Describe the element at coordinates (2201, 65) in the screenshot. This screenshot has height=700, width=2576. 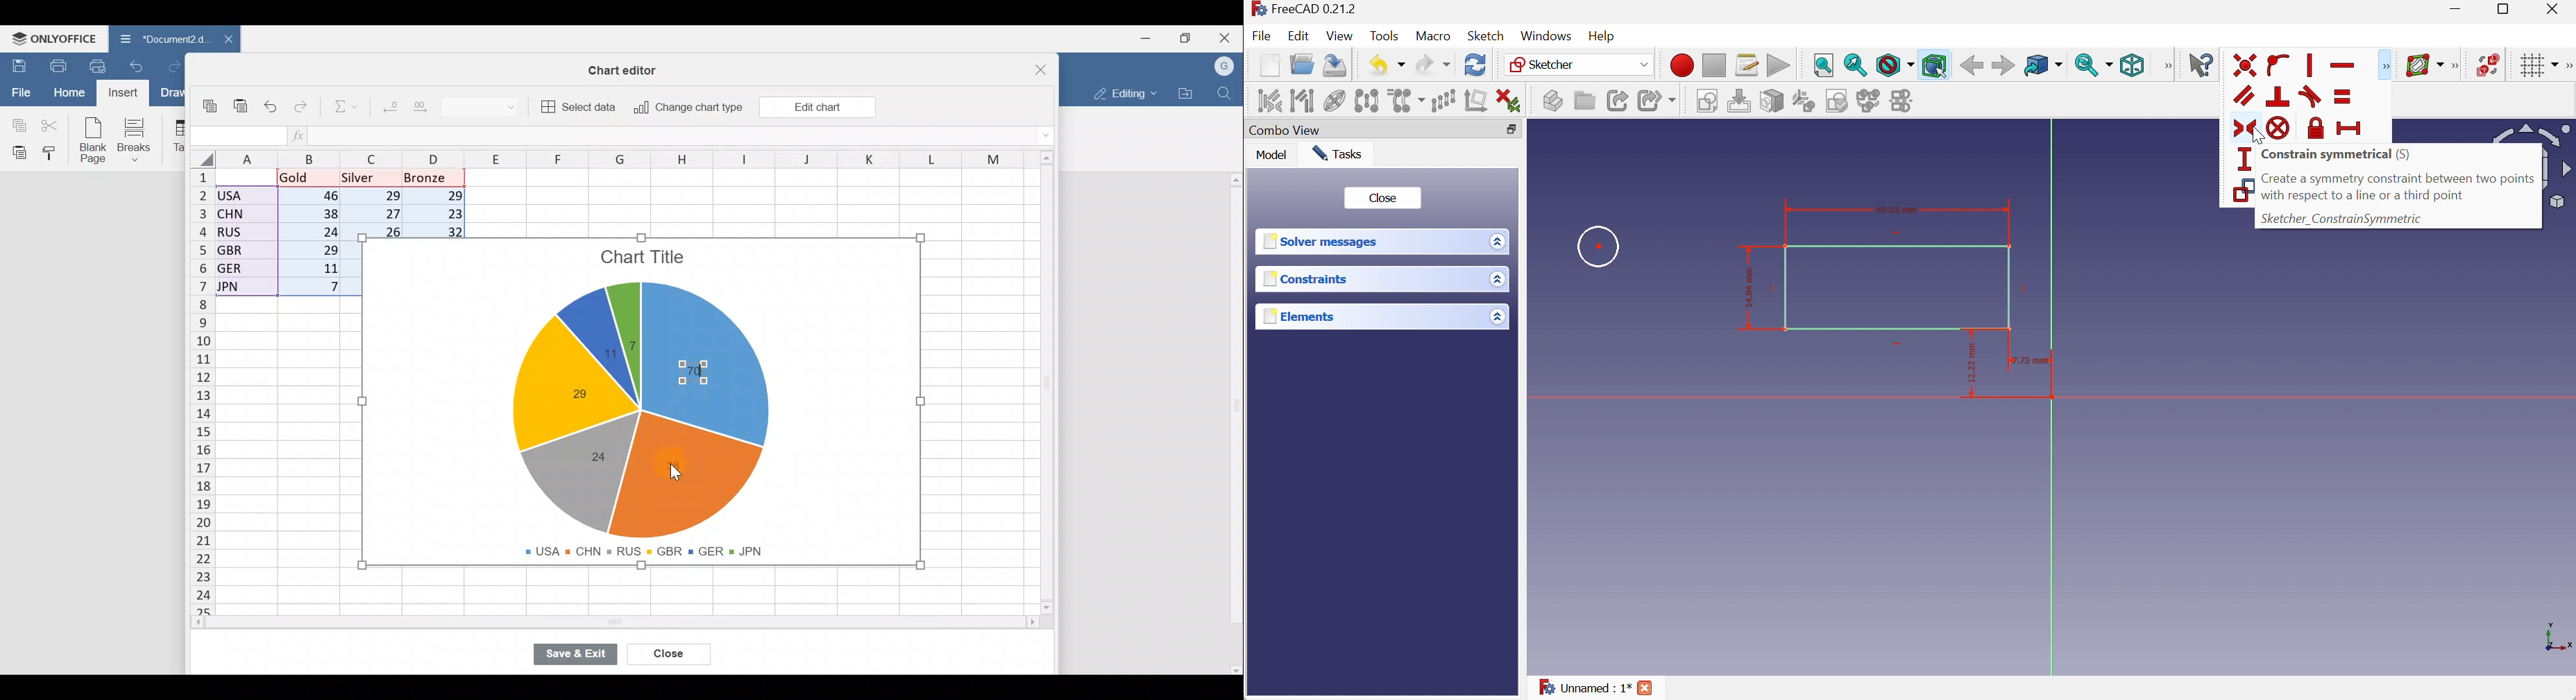
I see `What's this?` at that location.